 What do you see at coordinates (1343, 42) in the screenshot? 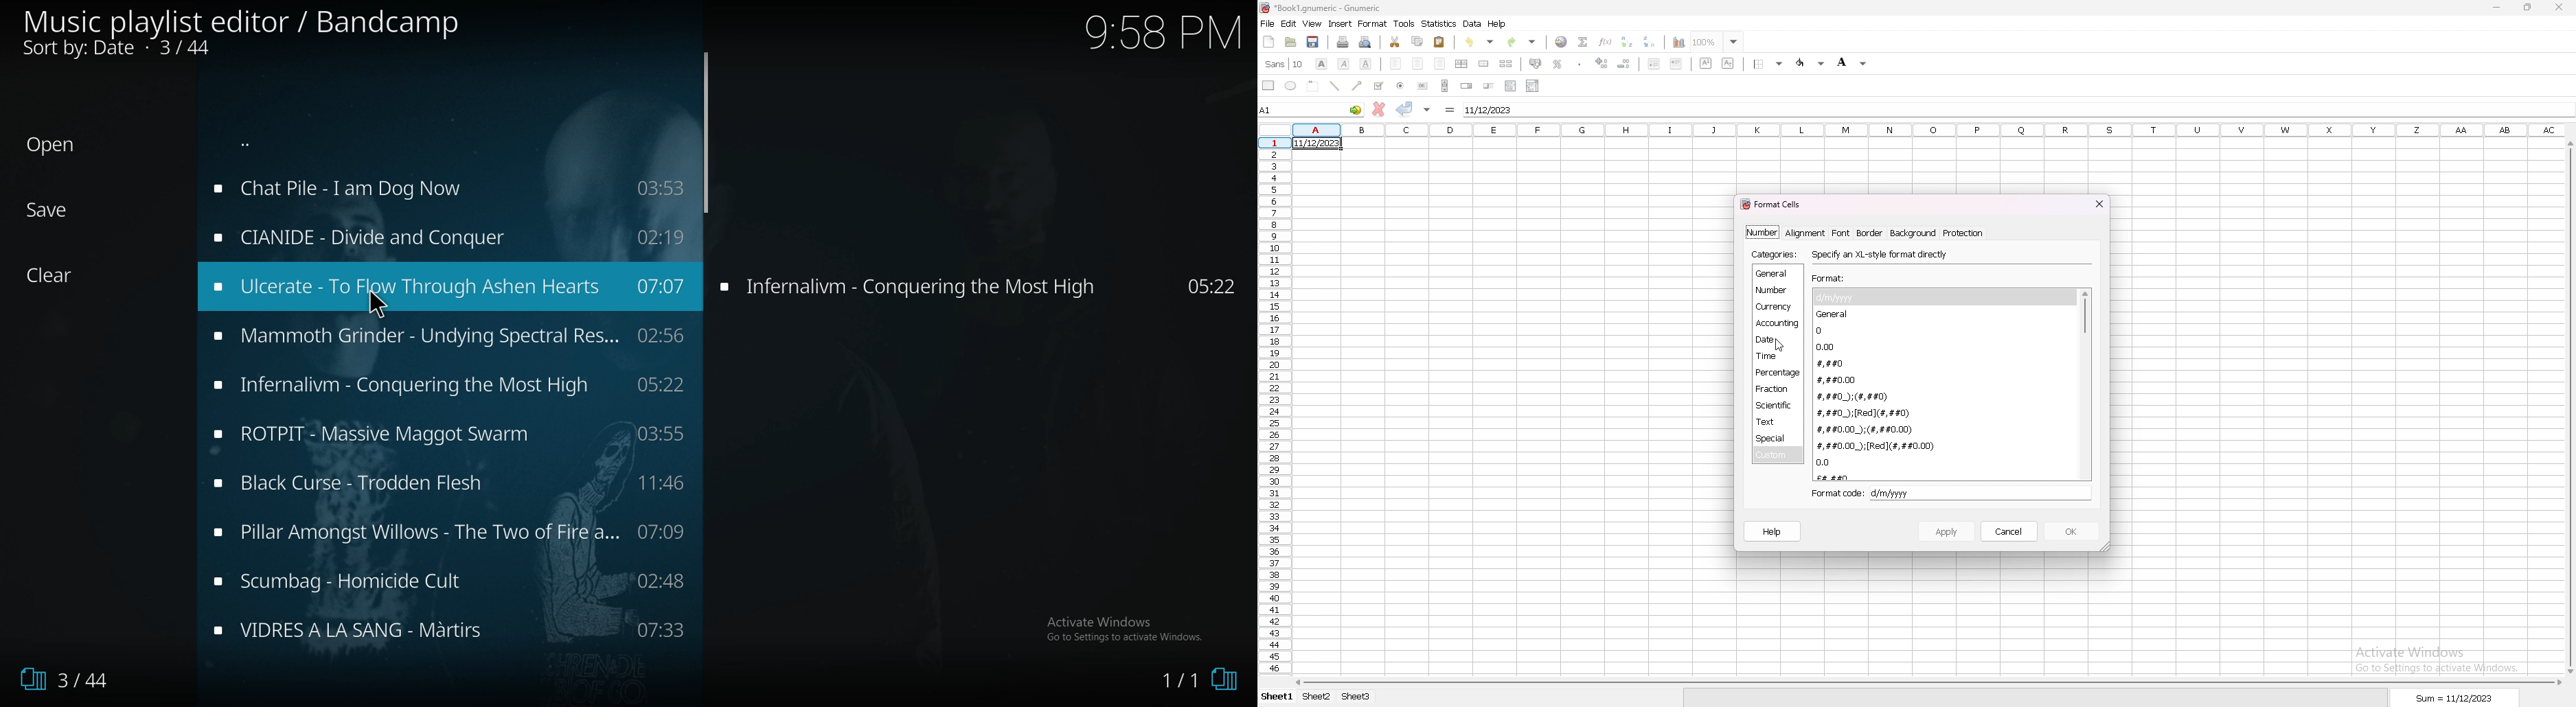
I see `print` at bounding box center [1343, 42].